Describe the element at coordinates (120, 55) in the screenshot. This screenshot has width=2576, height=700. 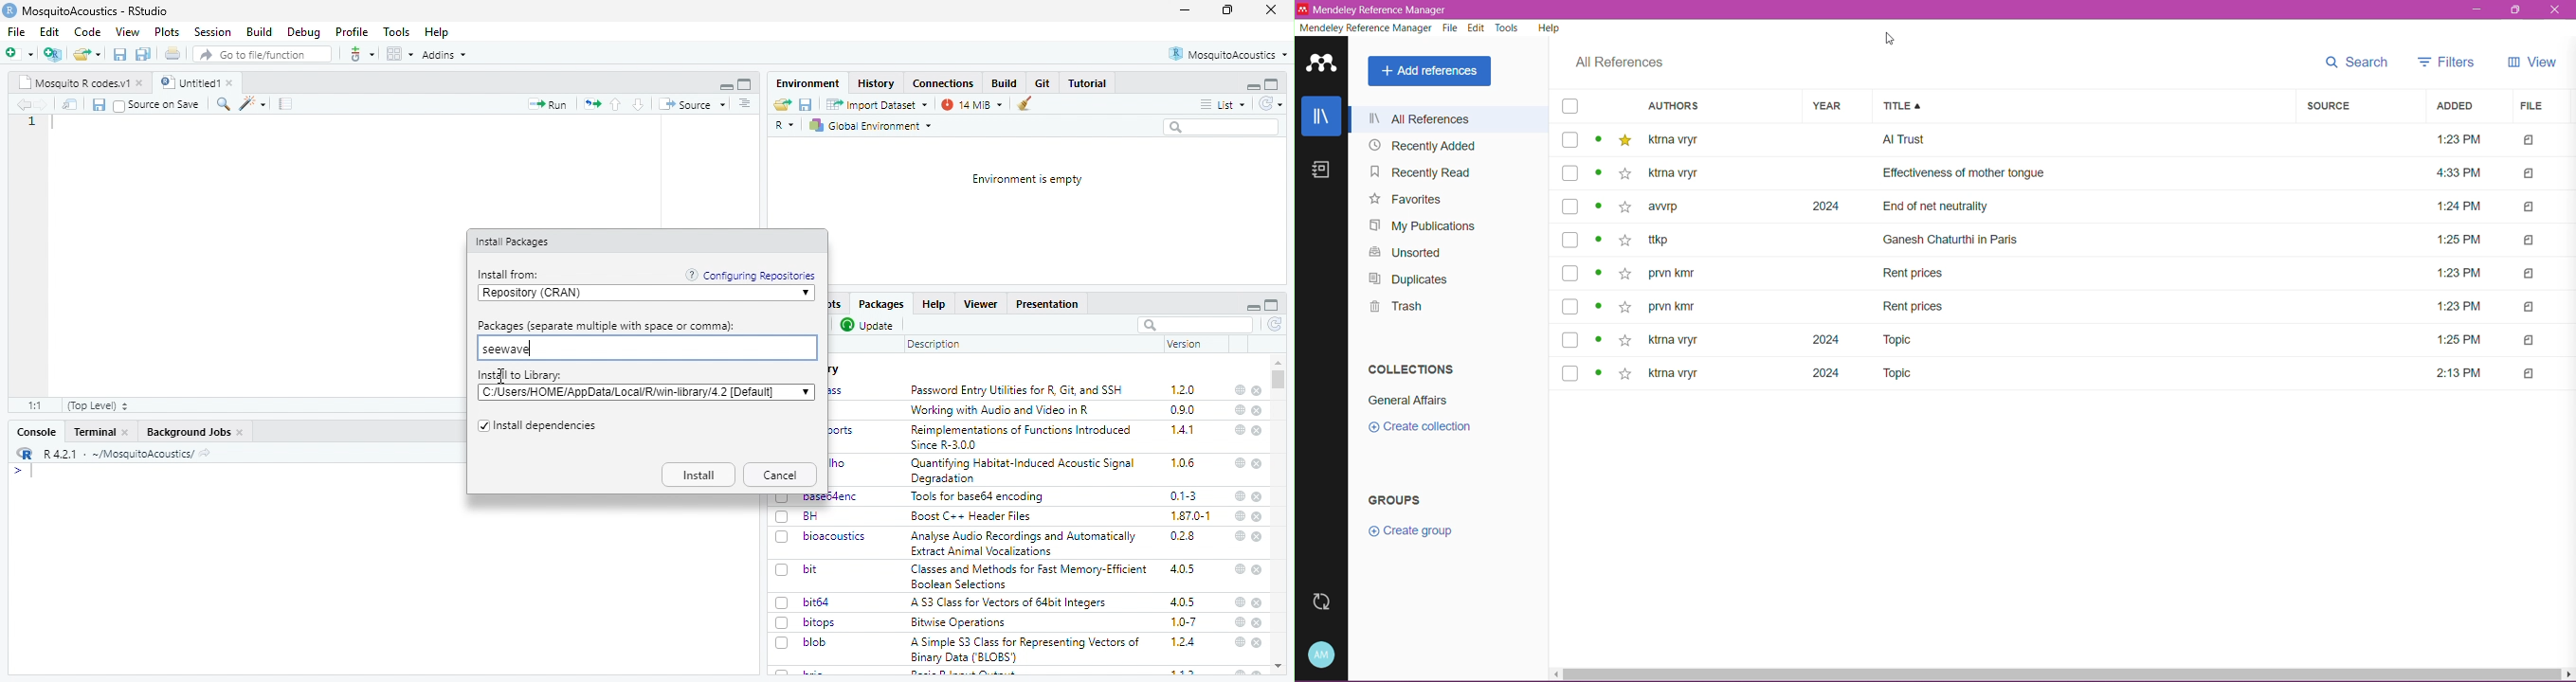
I see `save` at that location.